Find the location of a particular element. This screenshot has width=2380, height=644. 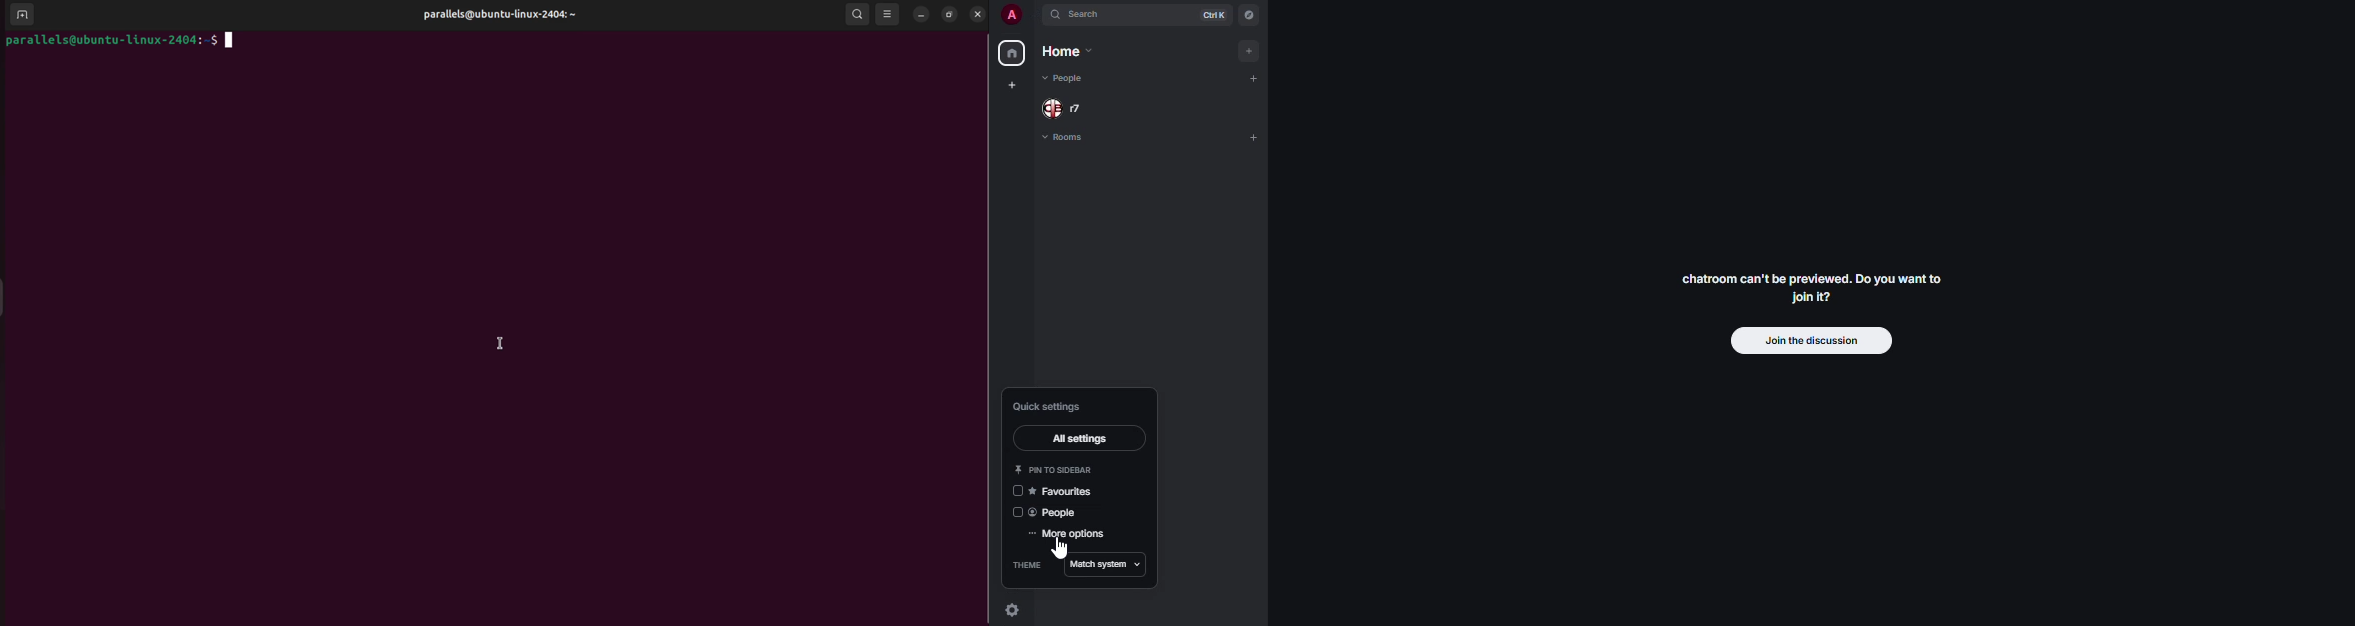

cursor is located at coordinates (1060, 550).